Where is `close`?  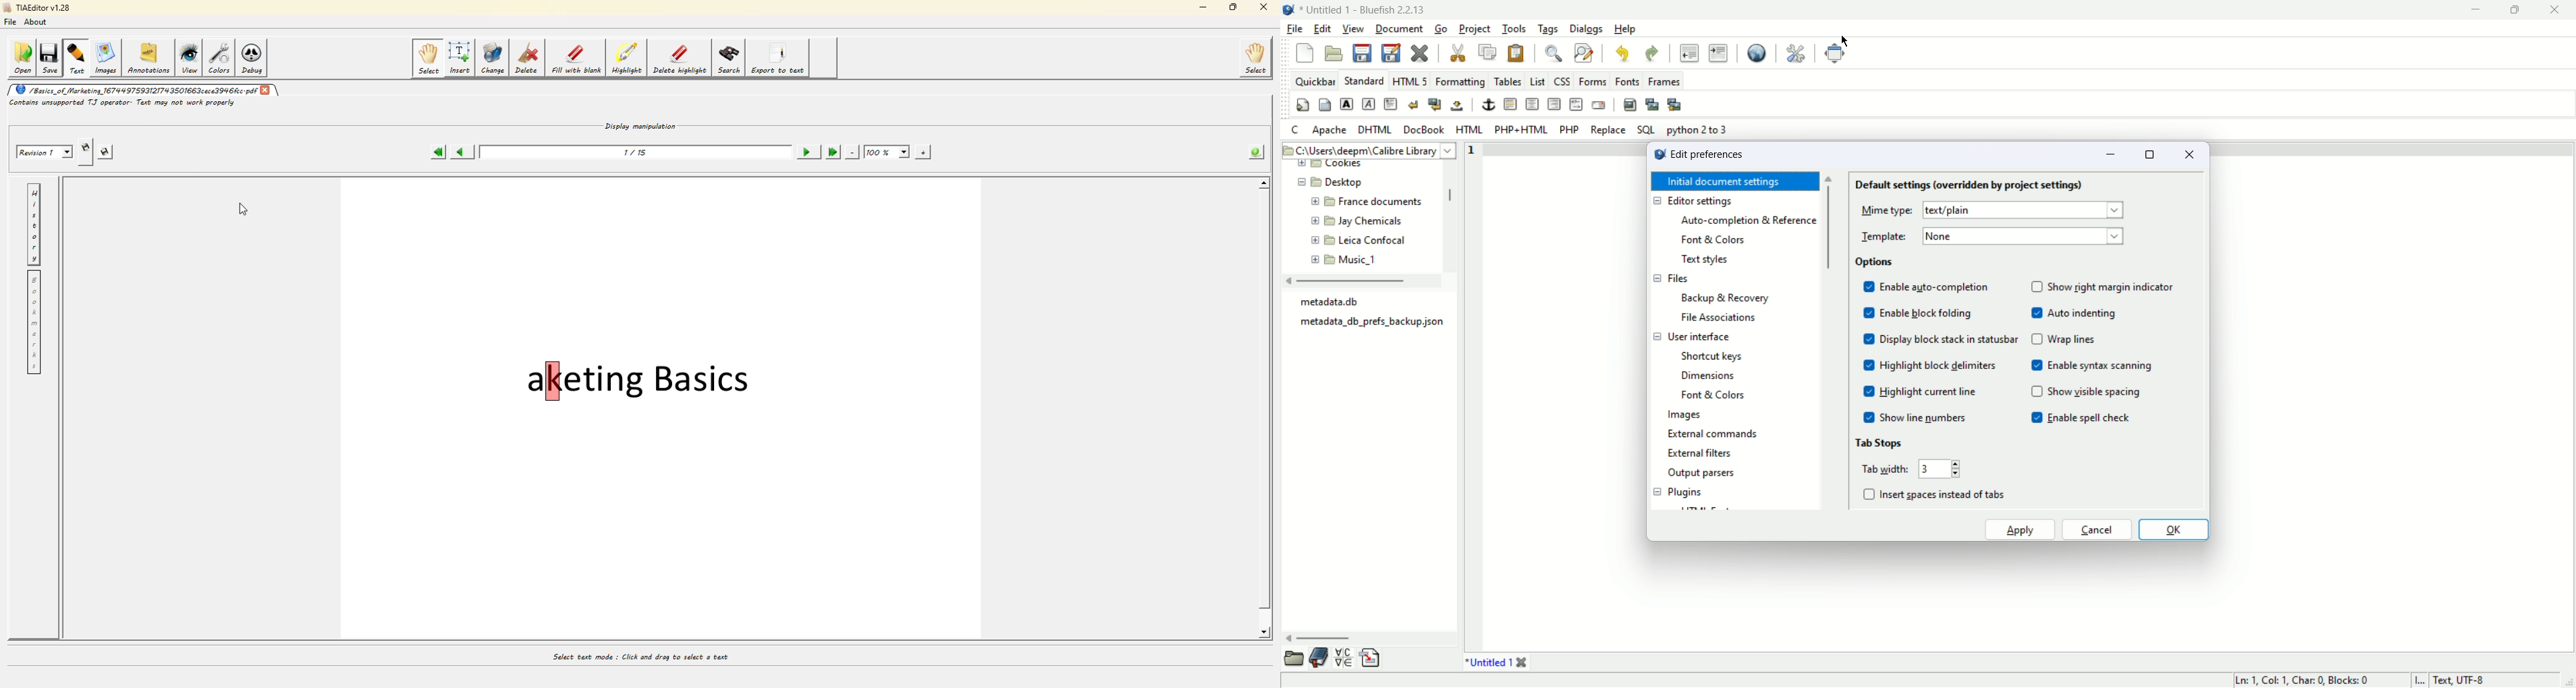
close is located at coordinates (1421, 53).